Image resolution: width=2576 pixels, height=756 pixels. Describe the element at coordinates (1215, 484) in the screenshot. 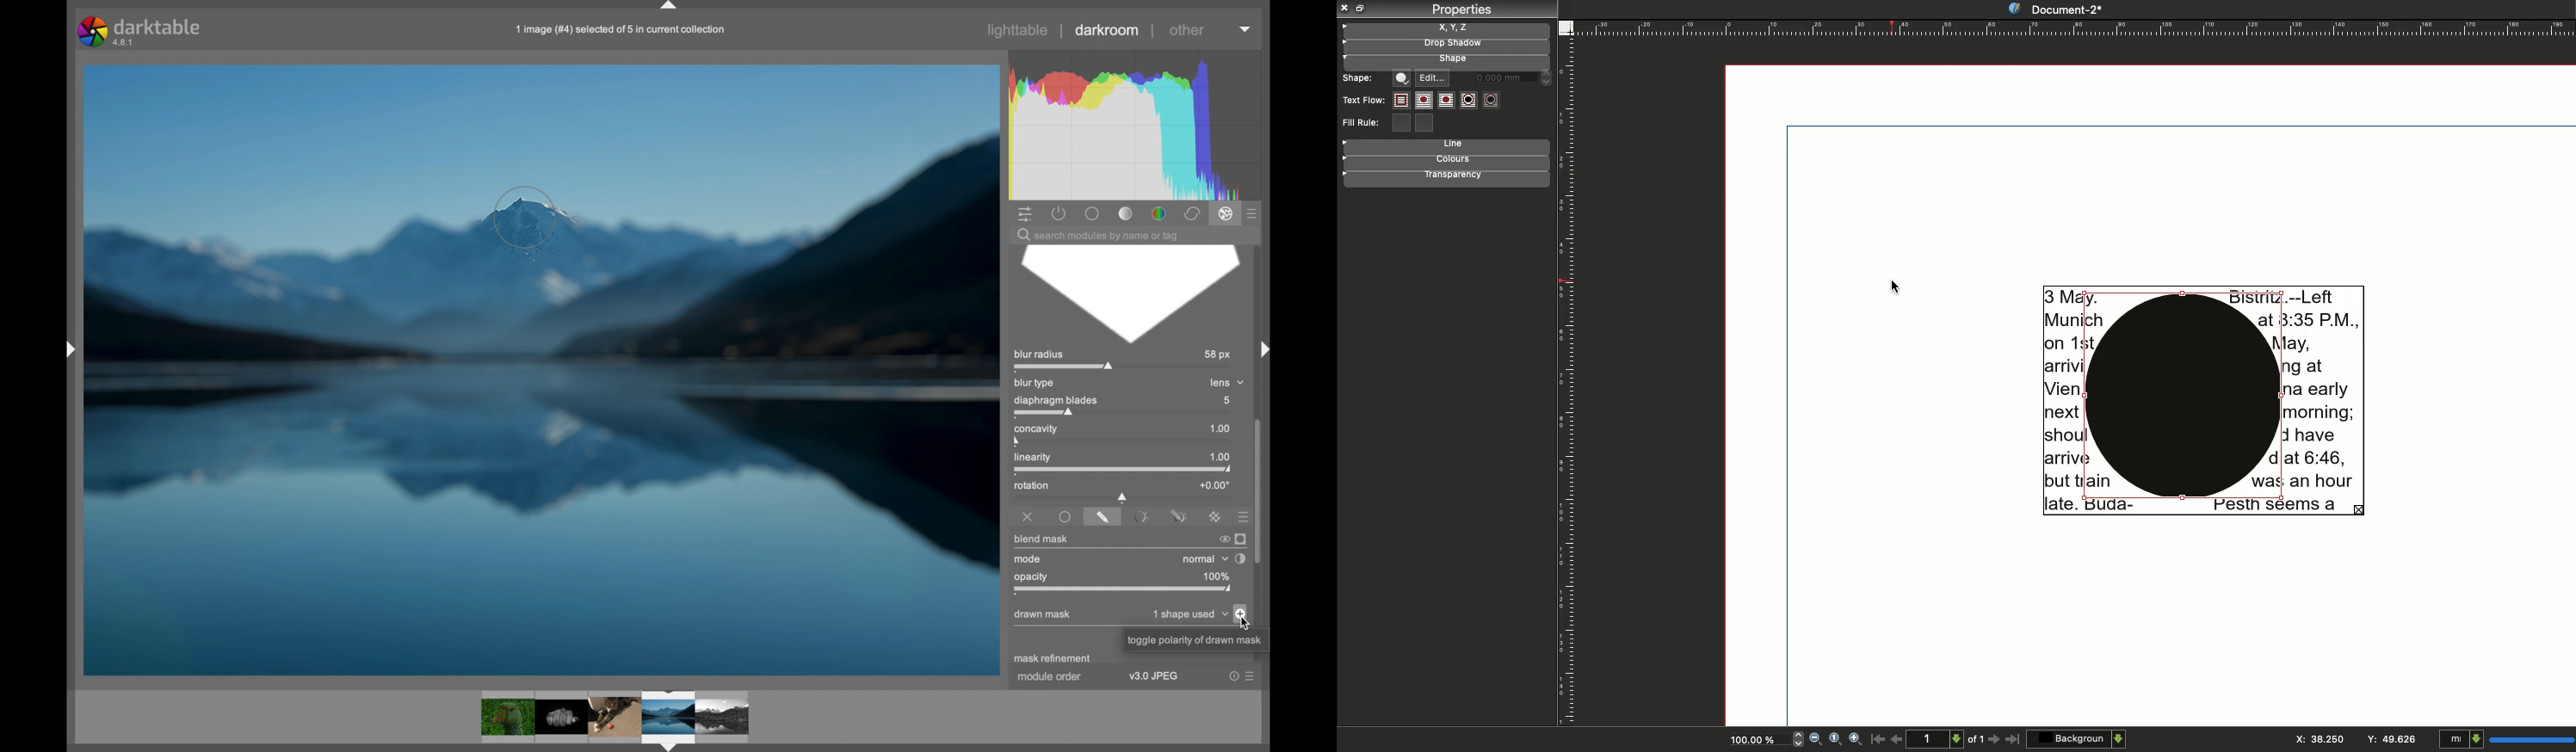

I see `+0.00` at that location.